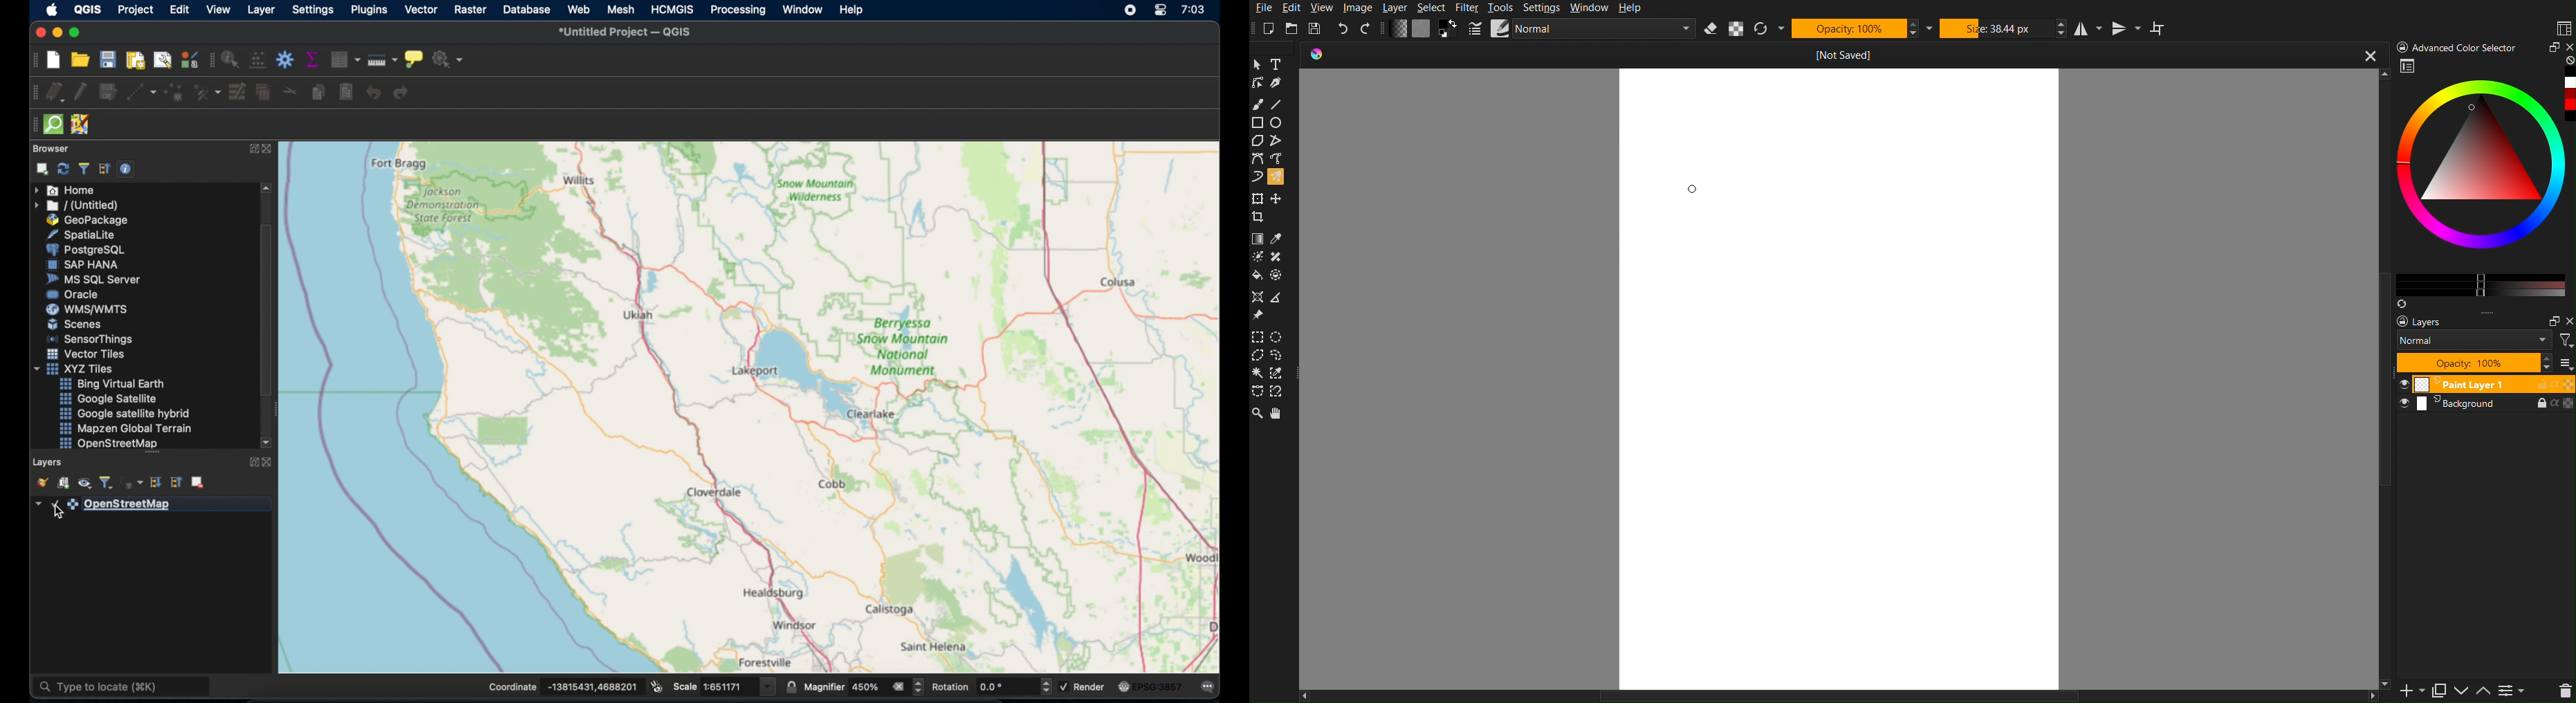 This screenshot has width=2576, height=728. Describe the element at coordinates (113, 400) in the screenshot. I see `google satellite` at that location.